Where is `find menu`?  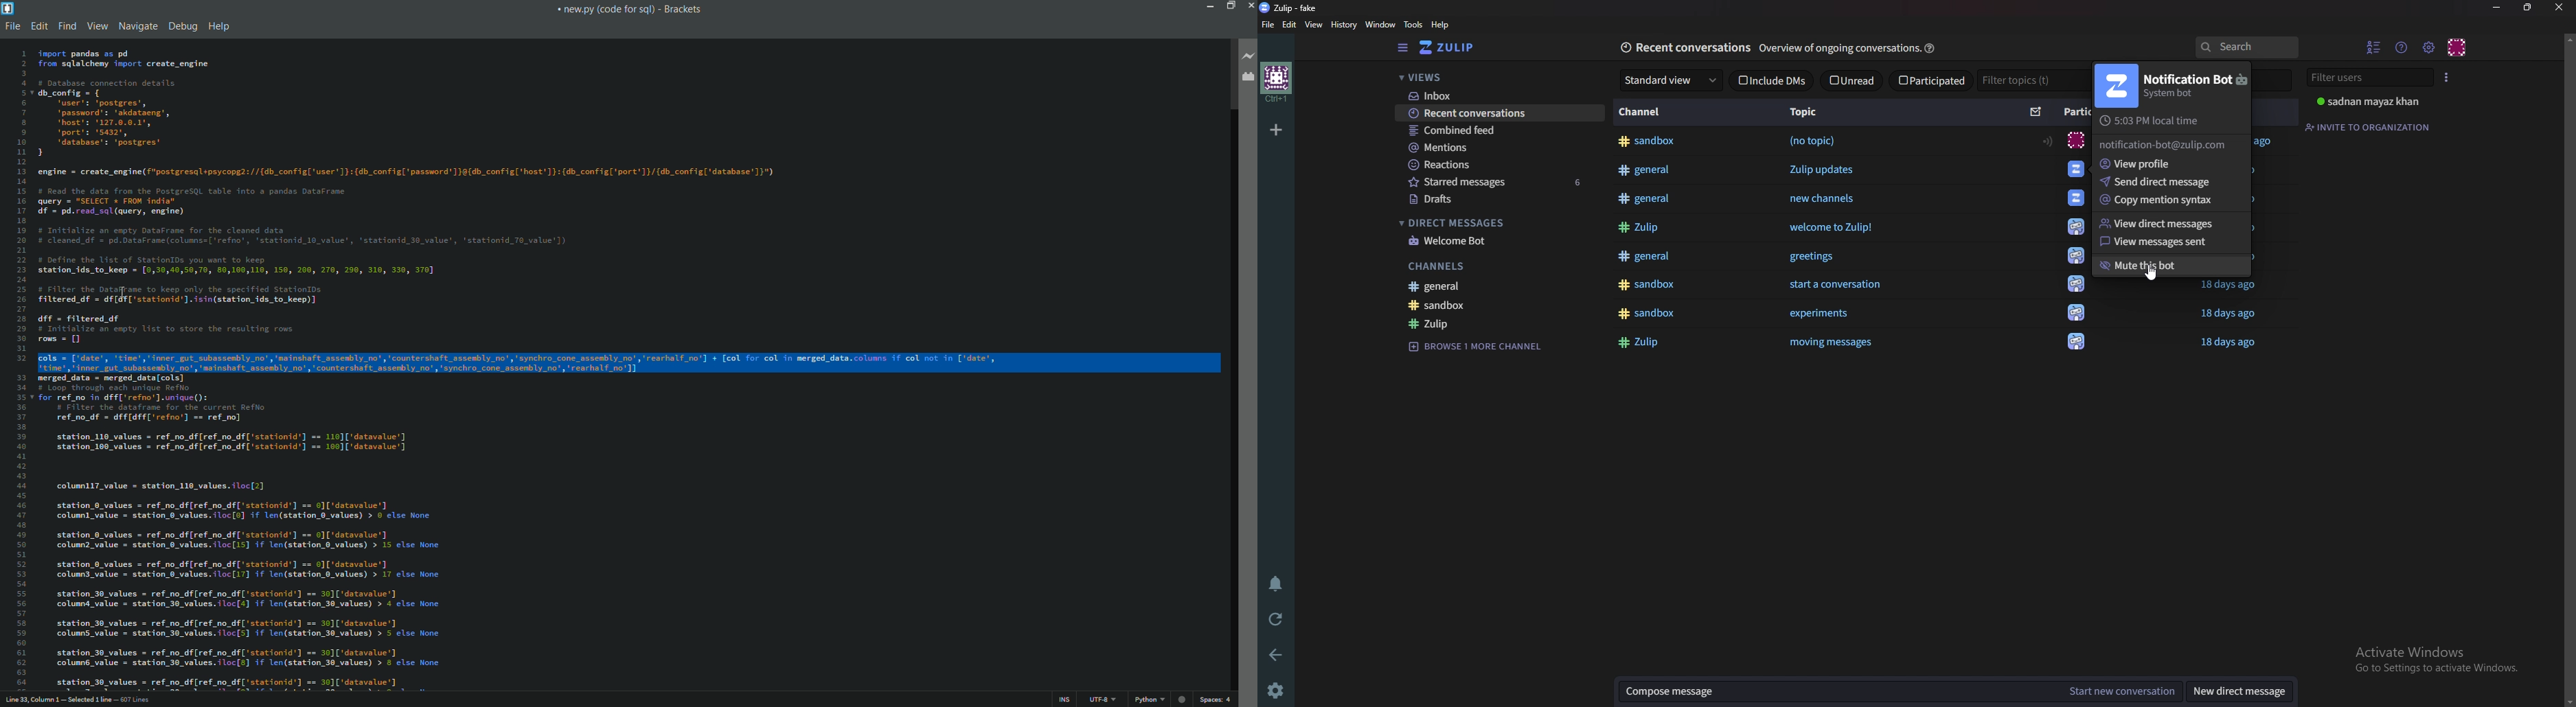 find menu is located at coordinates (67, 26).